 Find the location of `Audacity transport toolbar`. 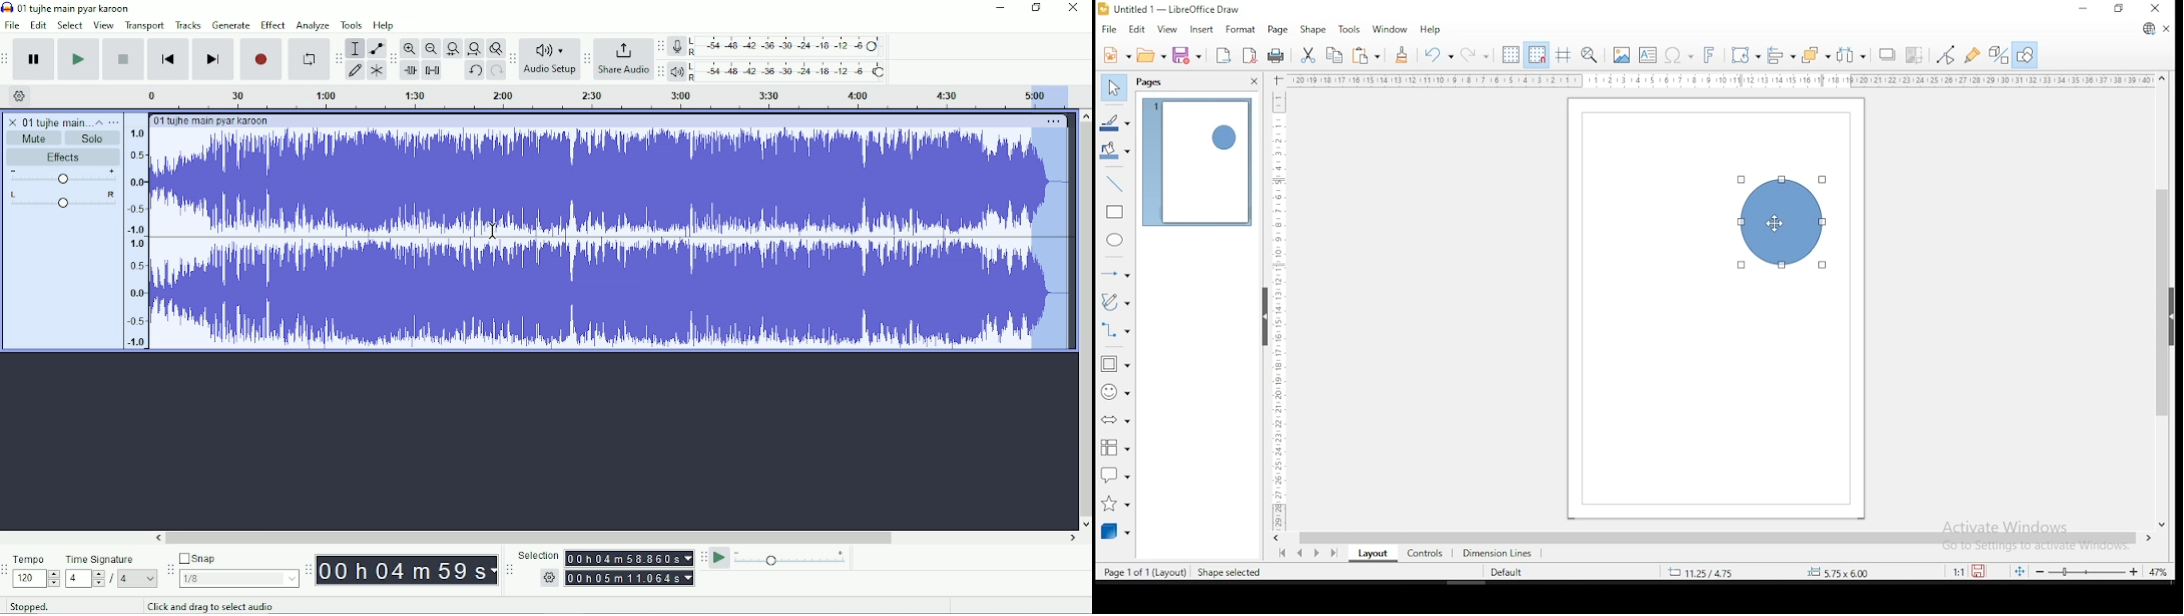

Audacity transport toolbar is located at coordinates (7, 59).